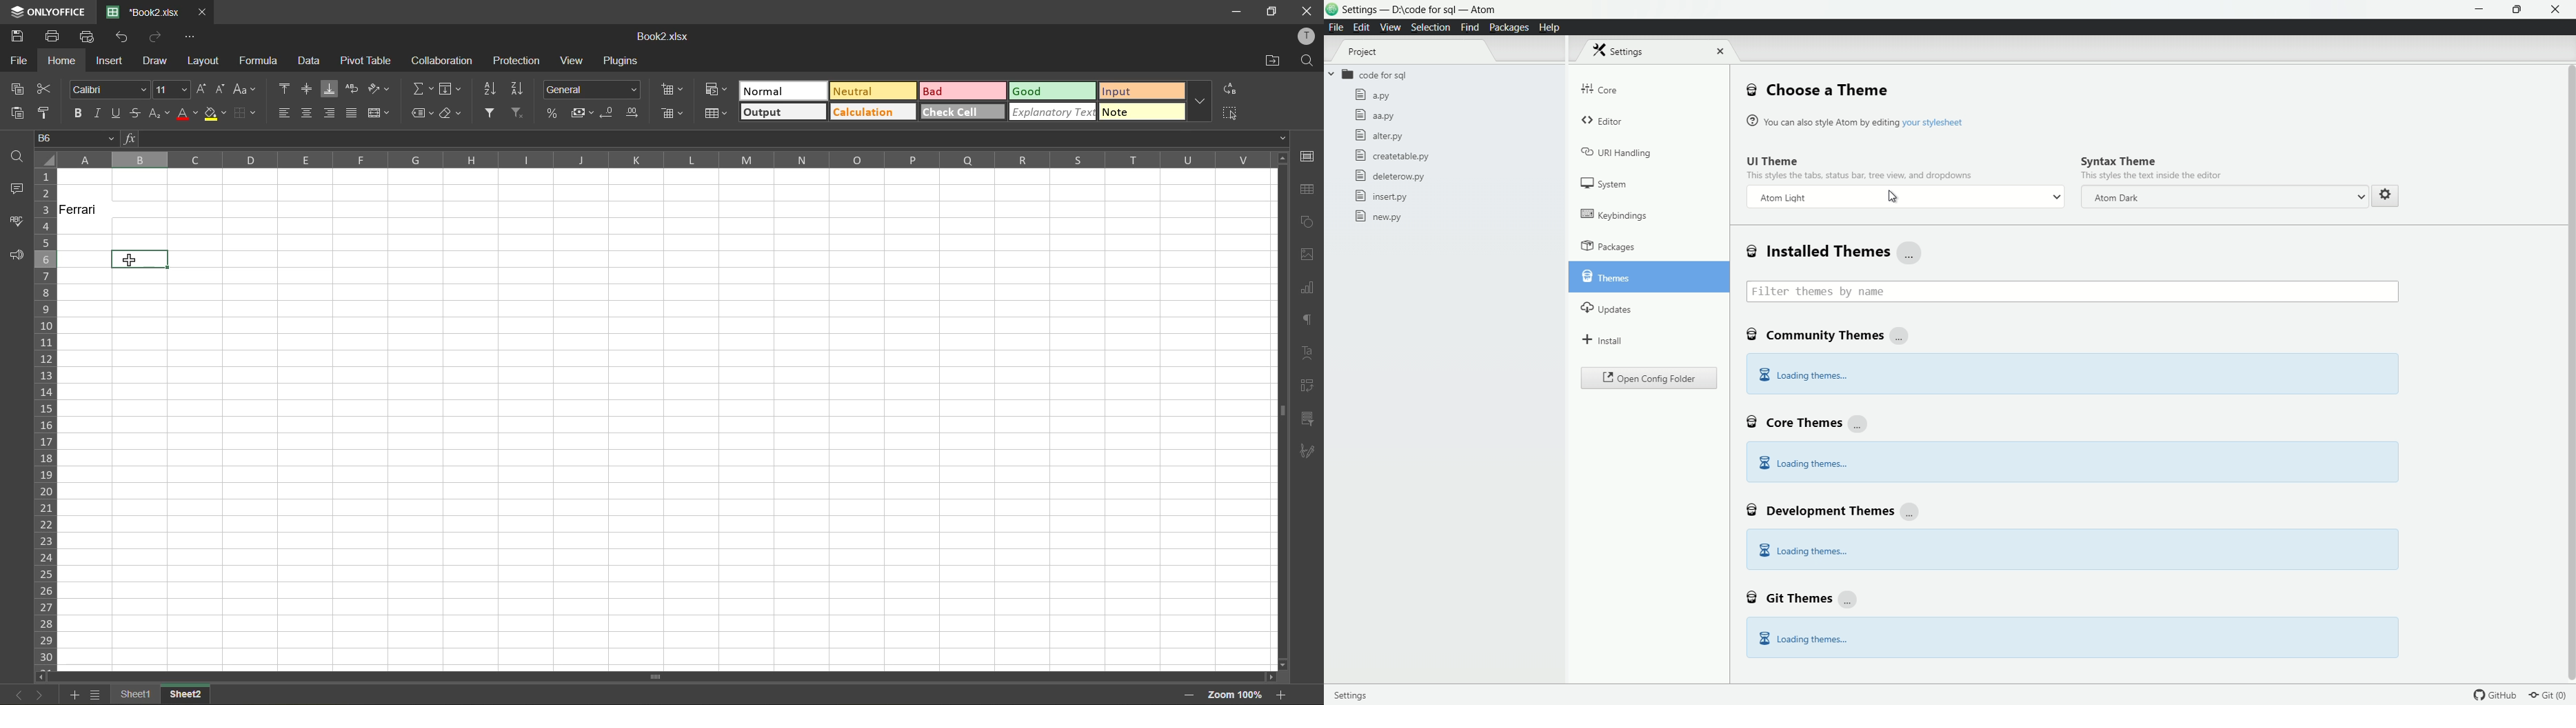 The height and width of the screenshot is (728, 2576). I want to click on installed themes, so click(1835, 252).